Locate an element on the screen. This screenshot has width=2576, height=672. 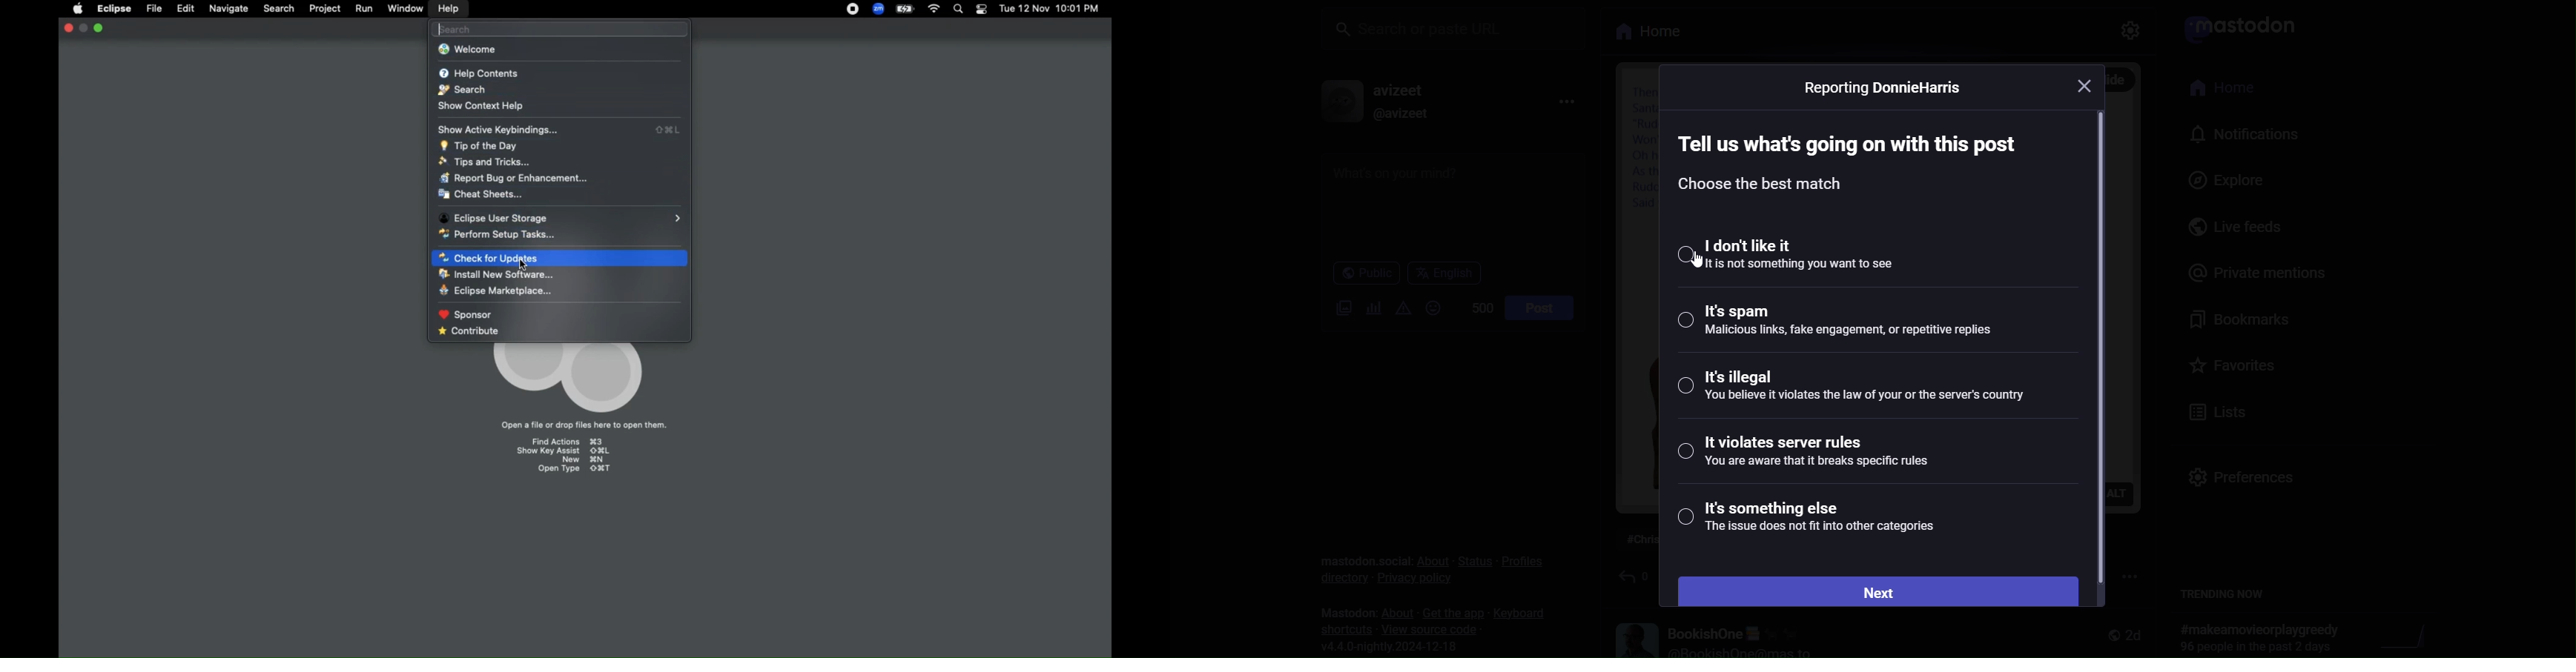
mastodon is located at coordinates (1340, 609).